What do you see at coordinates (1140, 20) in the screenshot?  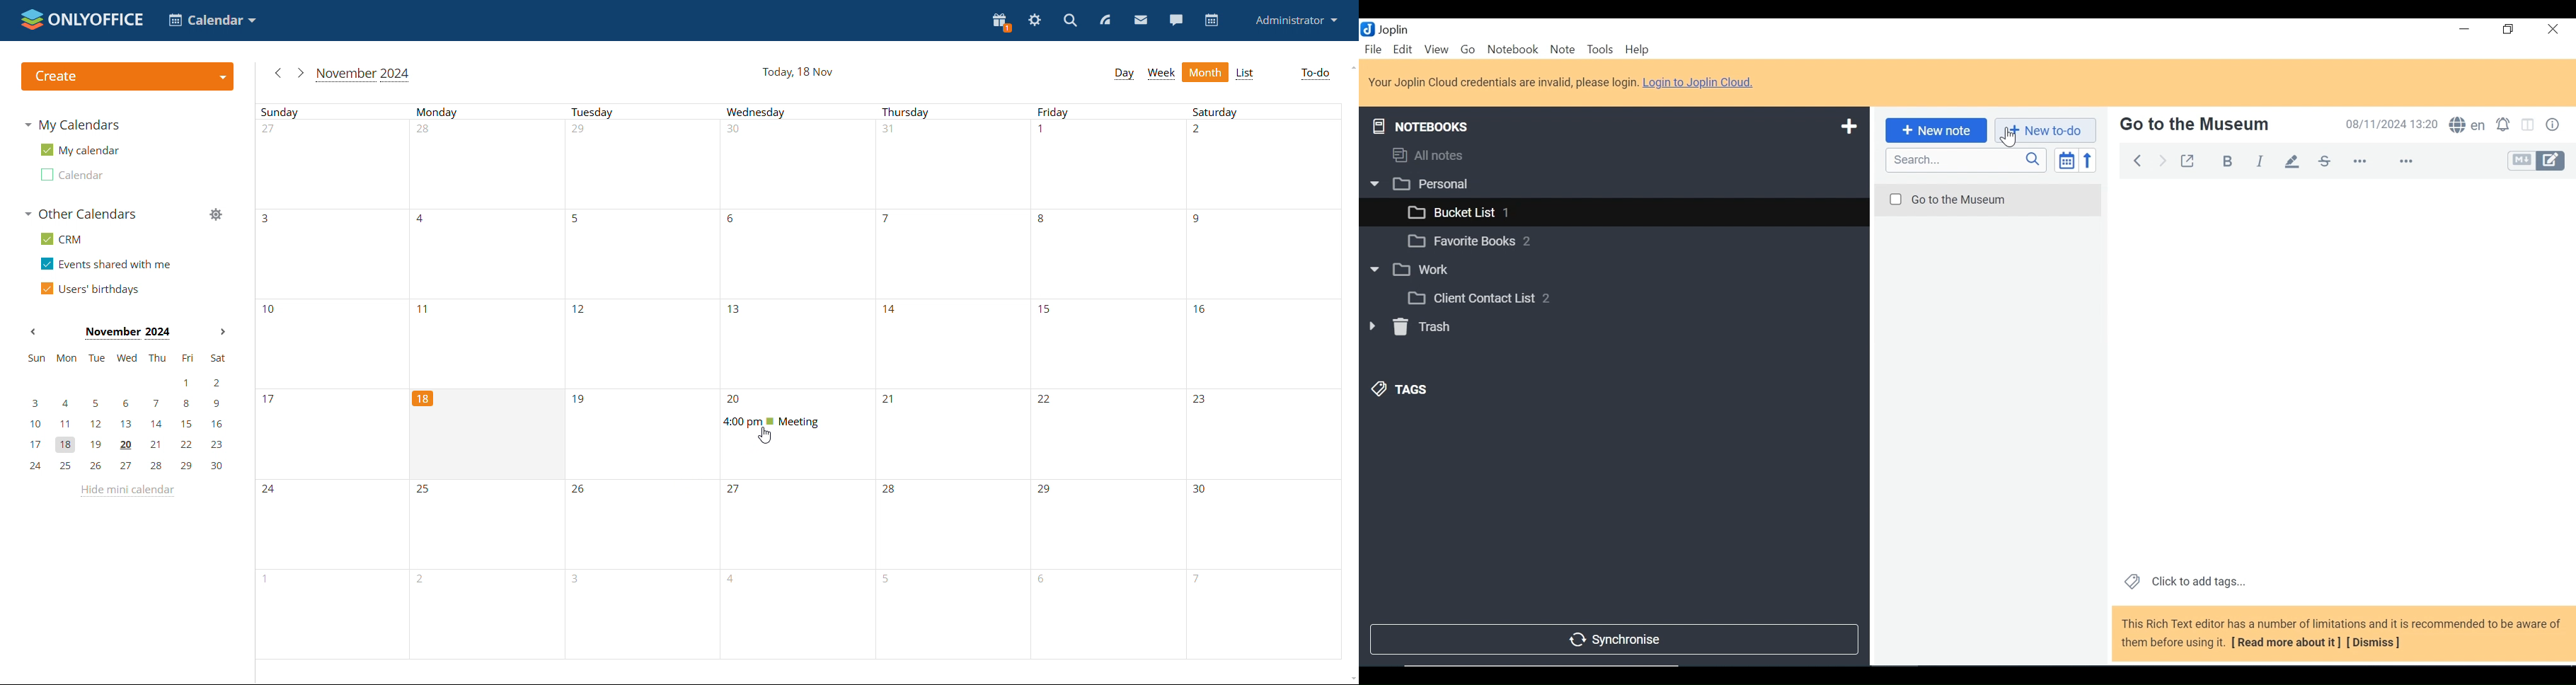 I see `mail` at bounding box center [1140, 20].